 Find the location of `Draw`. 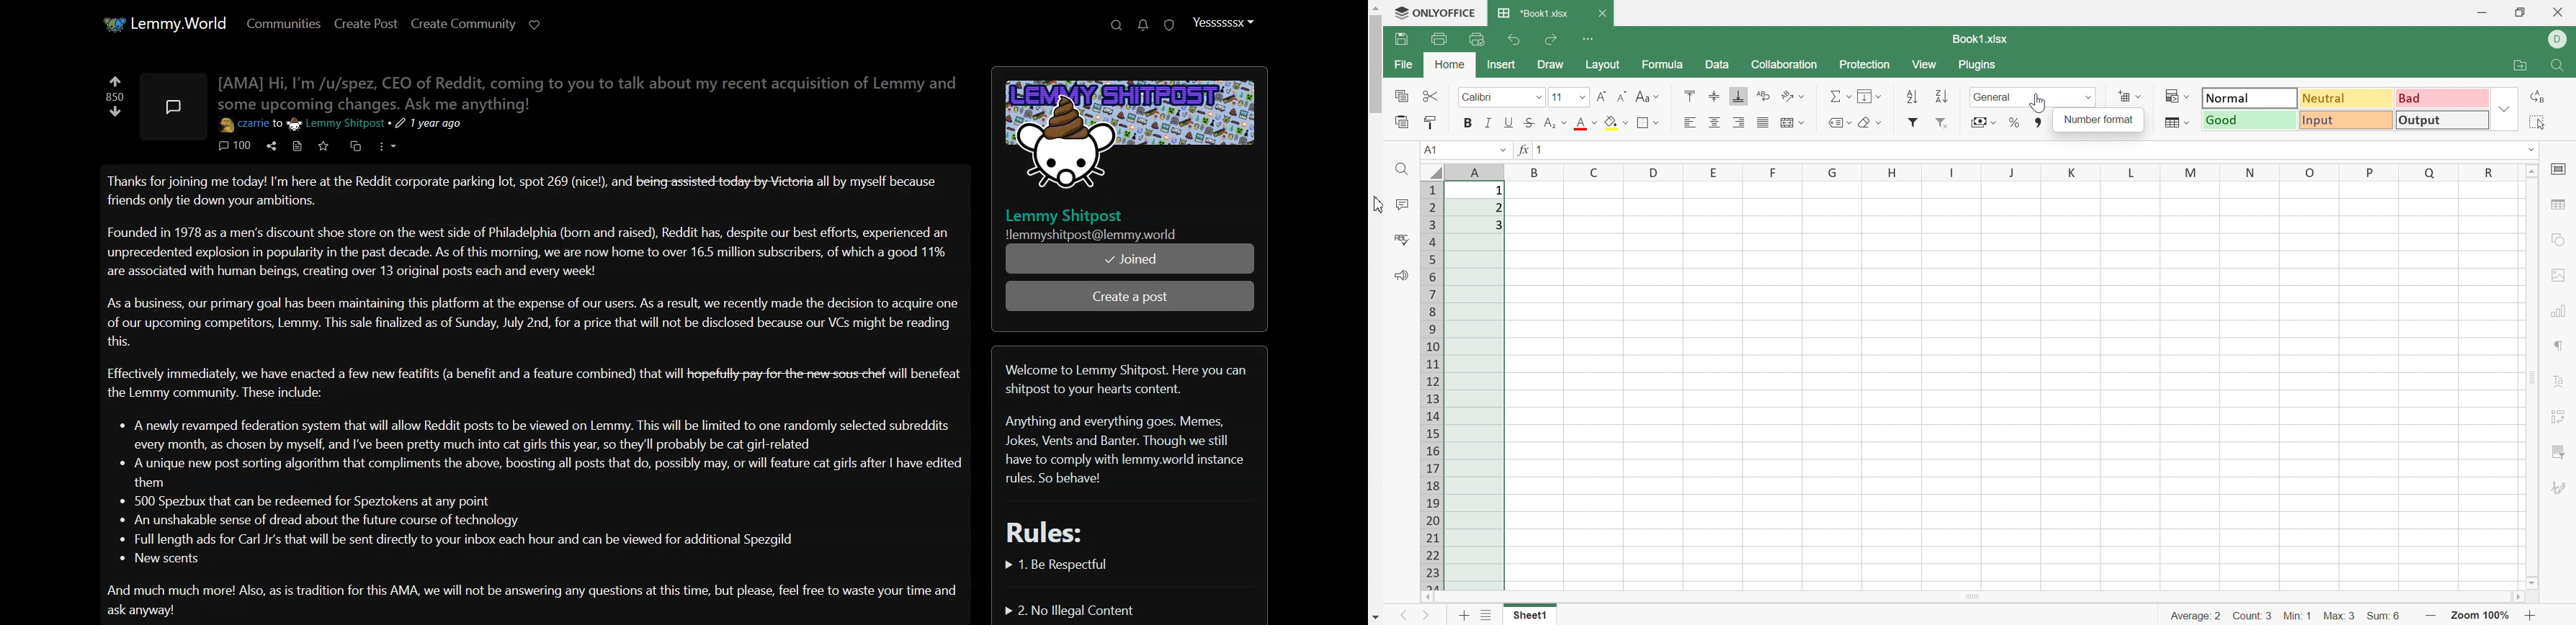

Draw is located at coordinates (1550, 64).